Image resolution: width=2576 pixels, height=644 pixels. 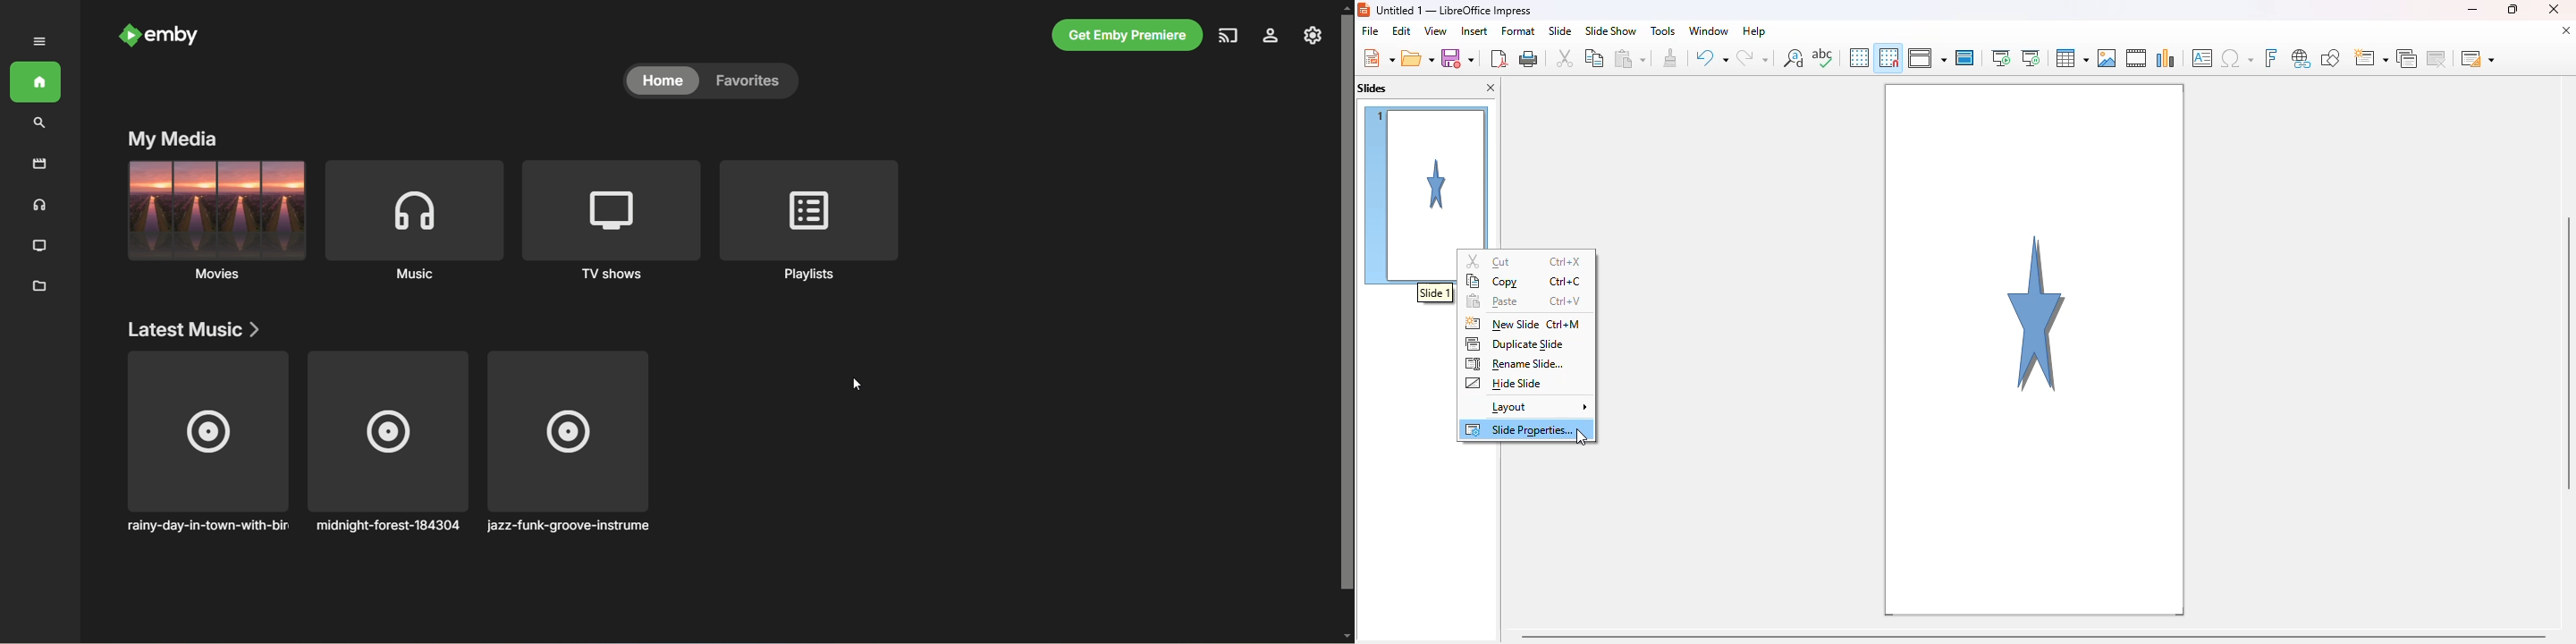 I want to click on latest music, so click(x=193, y=329).